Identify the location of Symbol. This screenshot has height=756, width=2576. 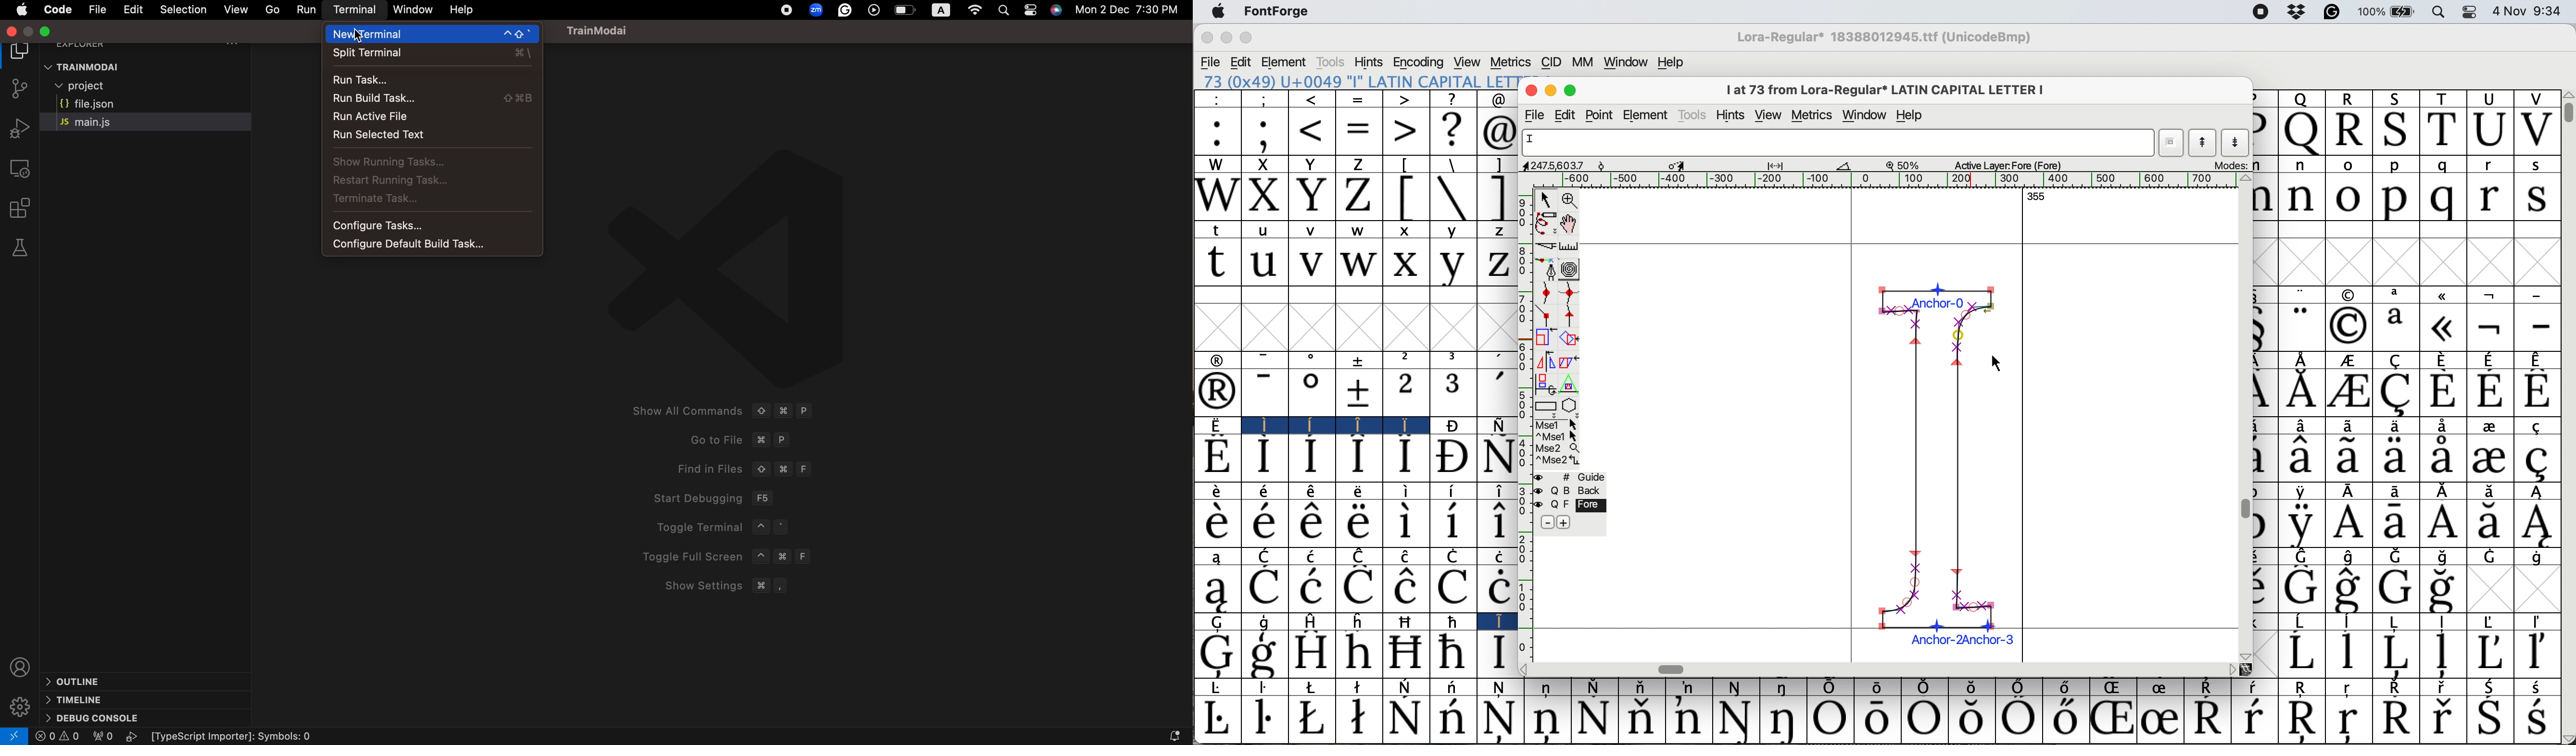
(1216, 490).